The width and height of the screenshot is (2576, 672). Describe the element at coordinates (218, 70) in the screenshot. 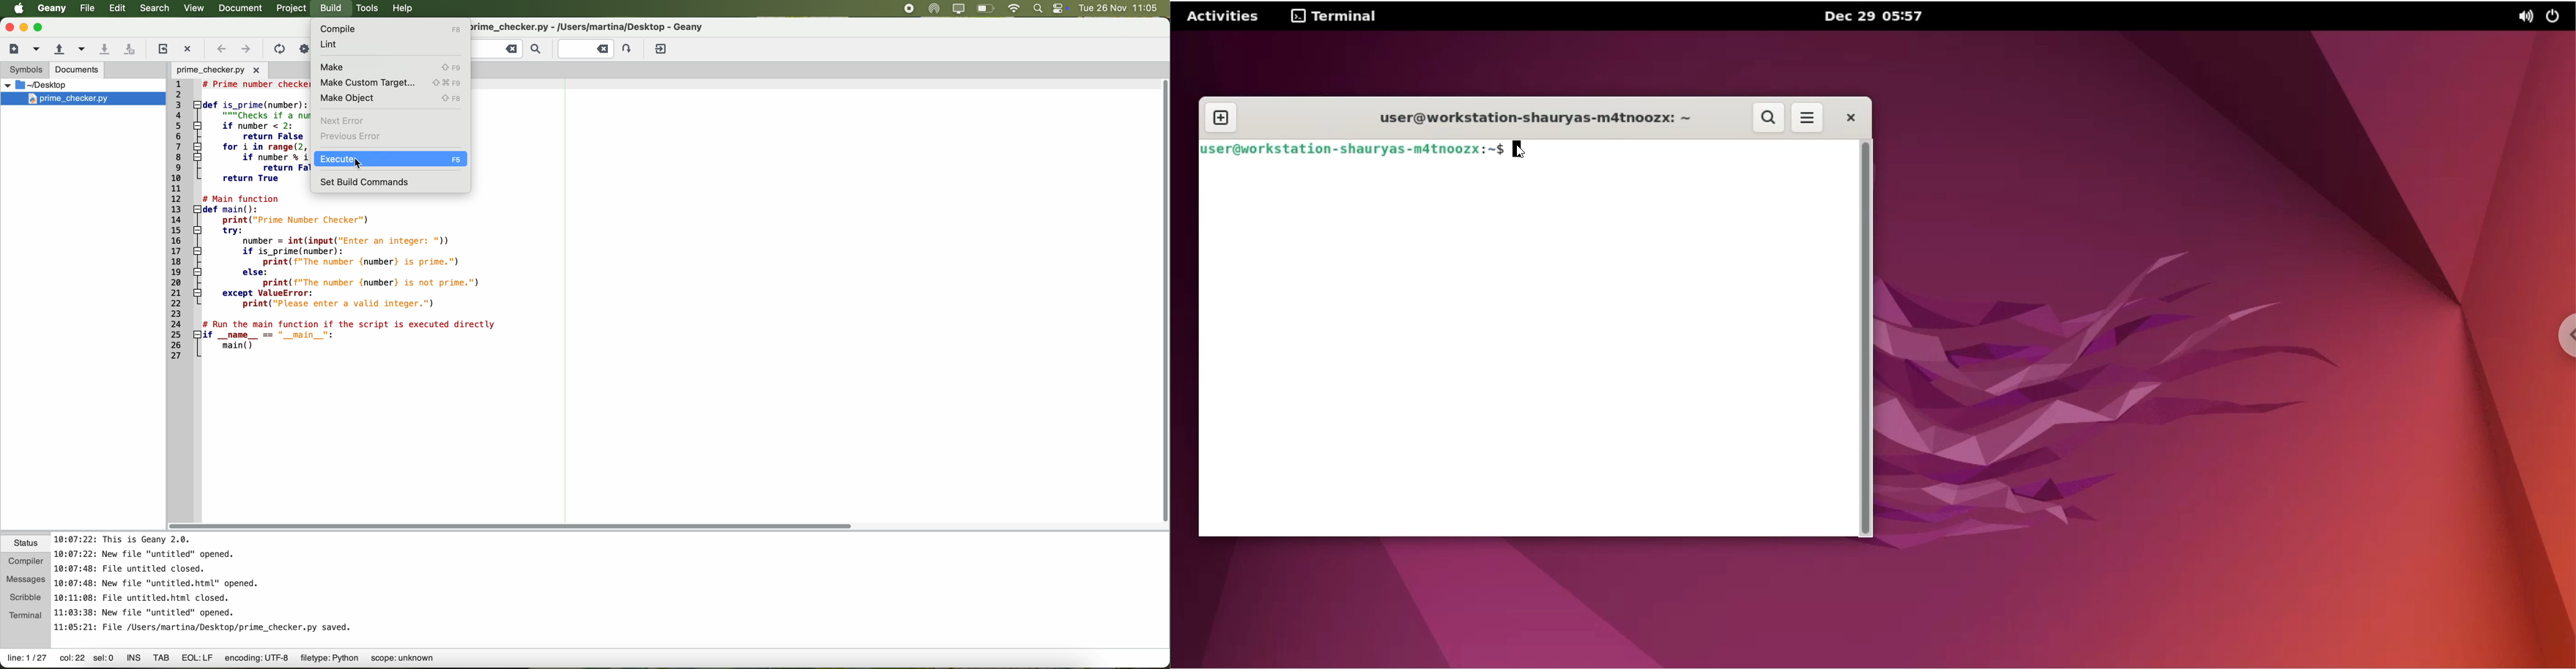

I see `open file` at that location.